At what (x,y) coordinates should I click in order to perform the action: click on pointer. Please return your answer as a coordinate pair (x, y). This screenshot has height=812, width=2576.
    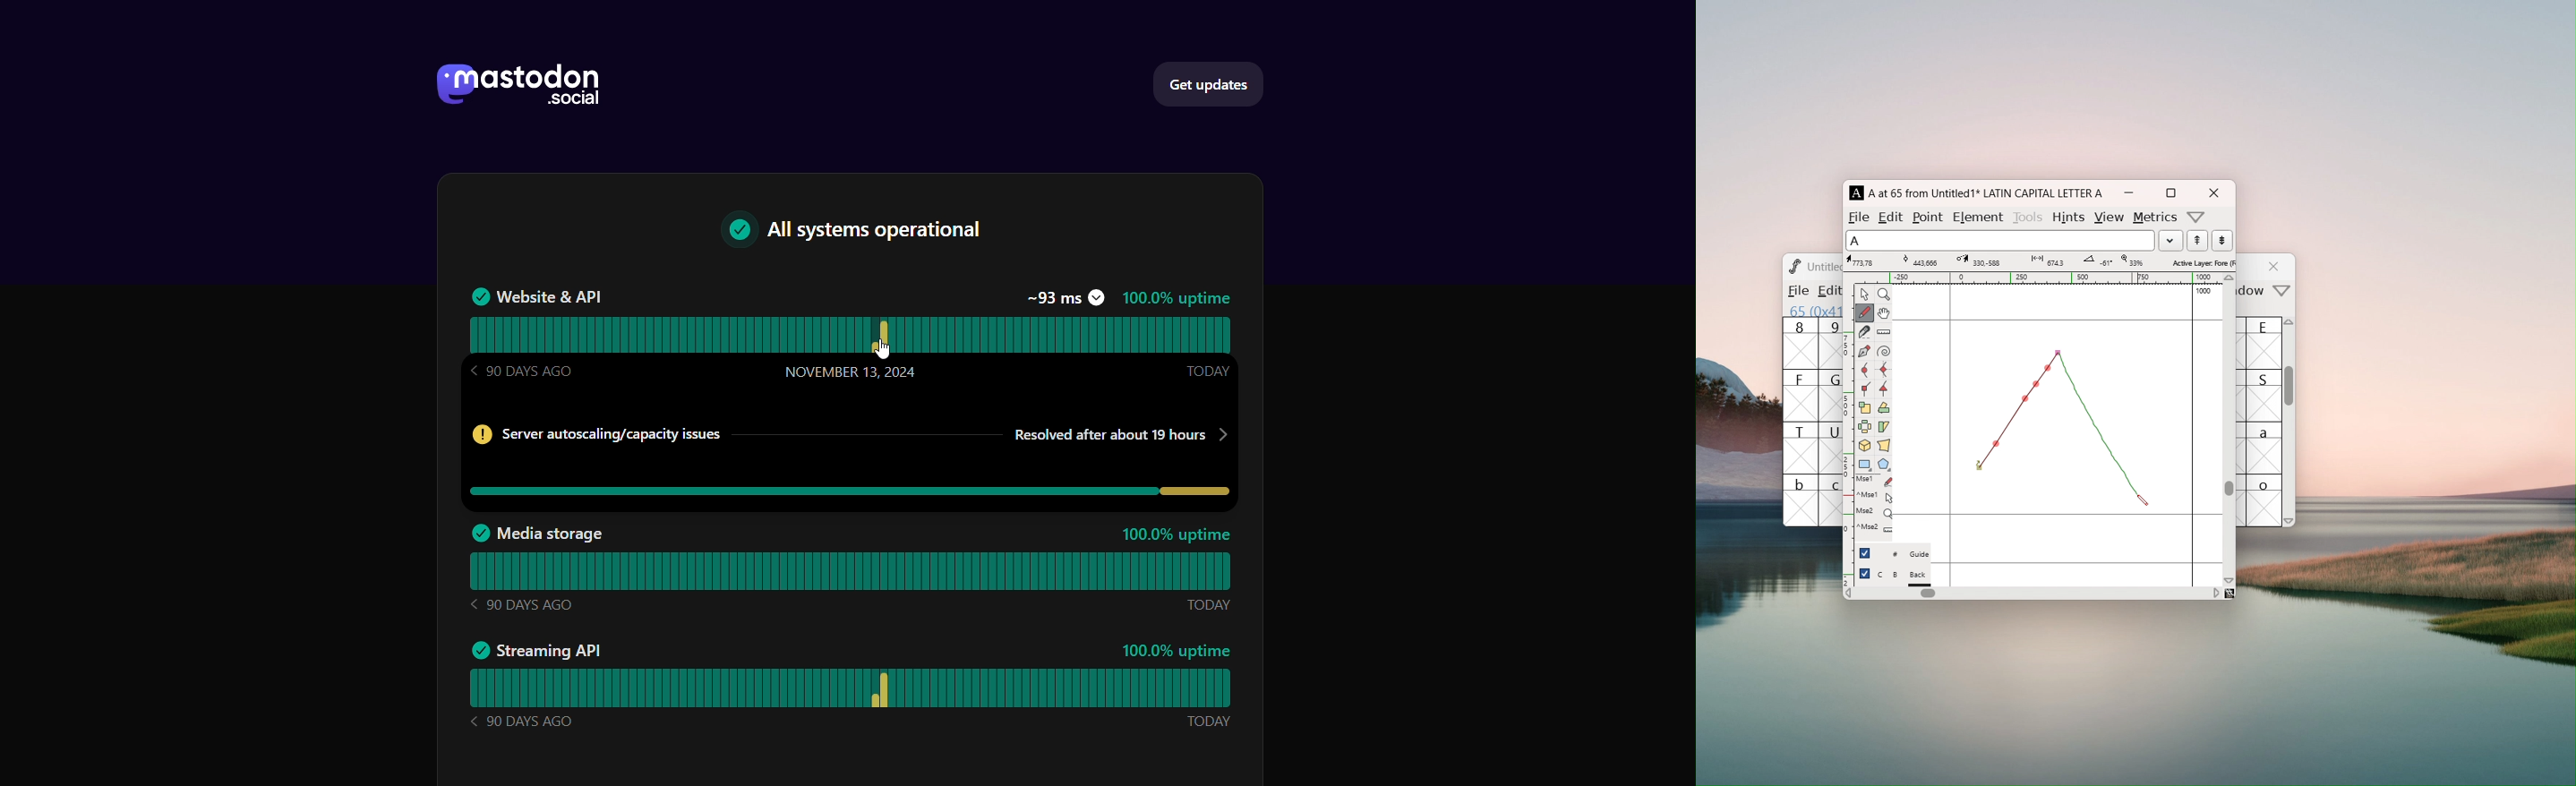
    Looking at the image, I should click on (1865, 294).